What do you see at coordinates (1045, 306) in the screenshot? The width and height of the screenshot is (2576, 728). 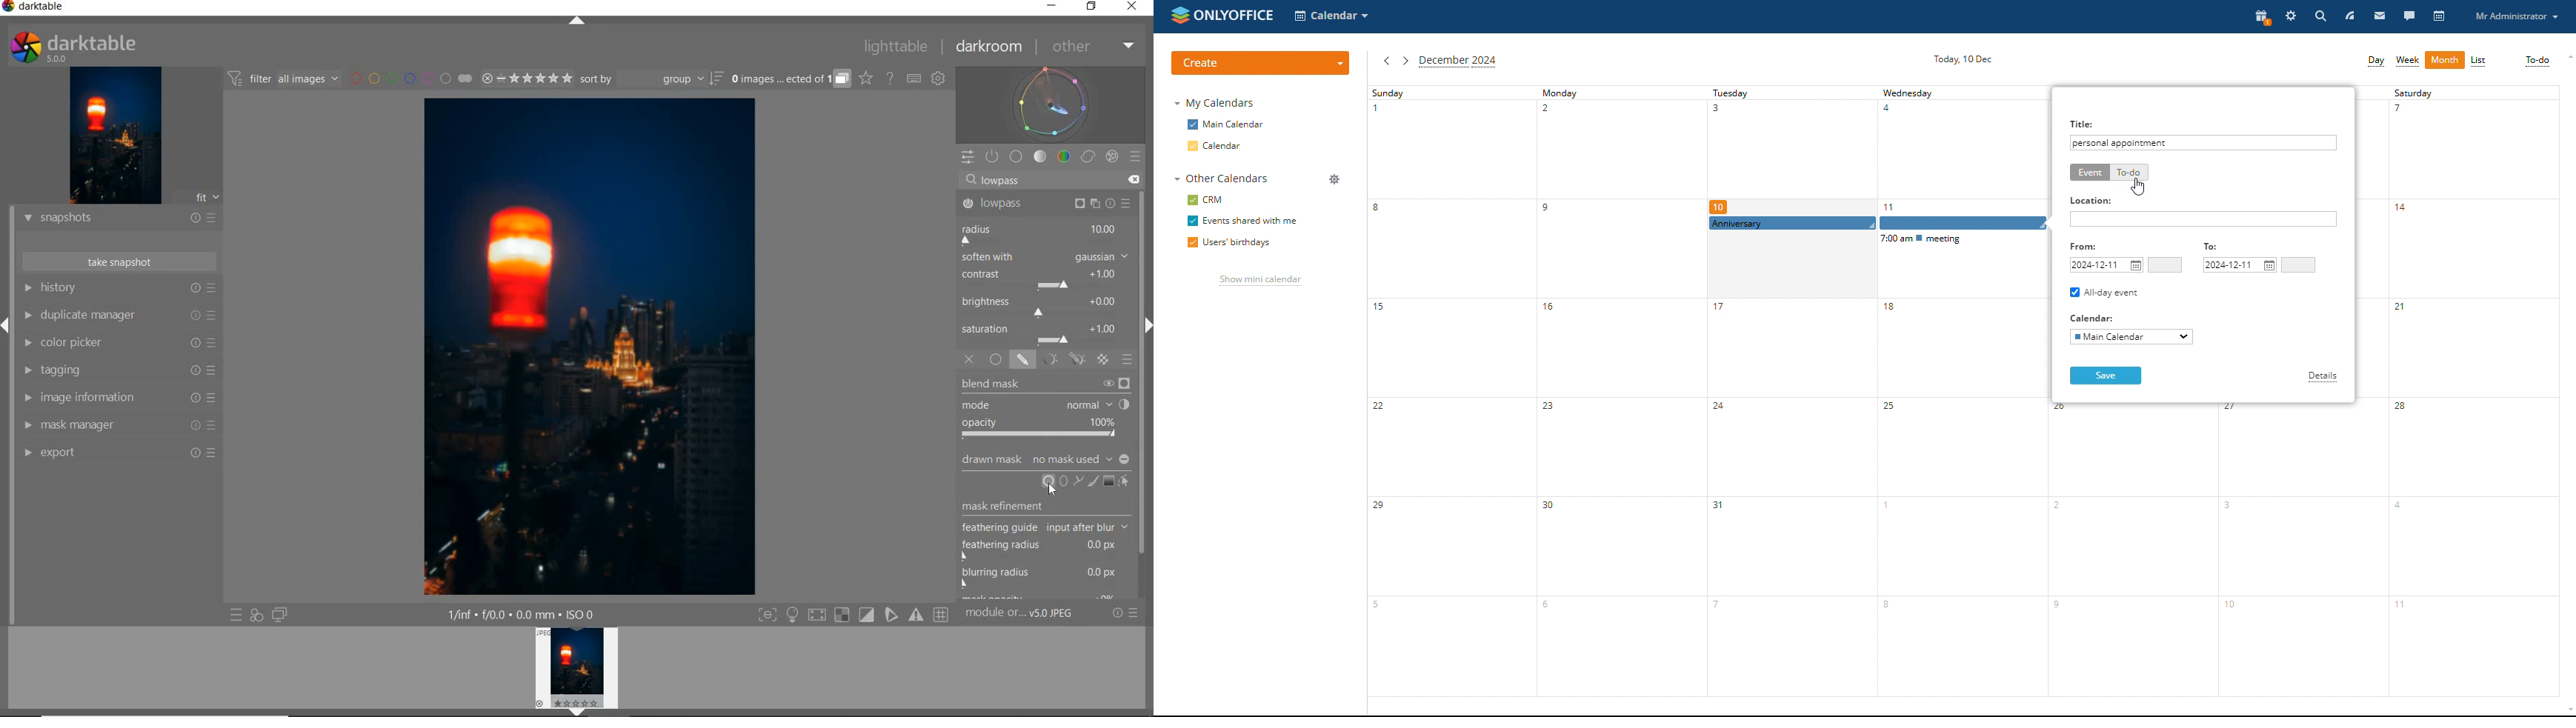 I see `BRIGHTNESS` at bounding box center [1045, 306].